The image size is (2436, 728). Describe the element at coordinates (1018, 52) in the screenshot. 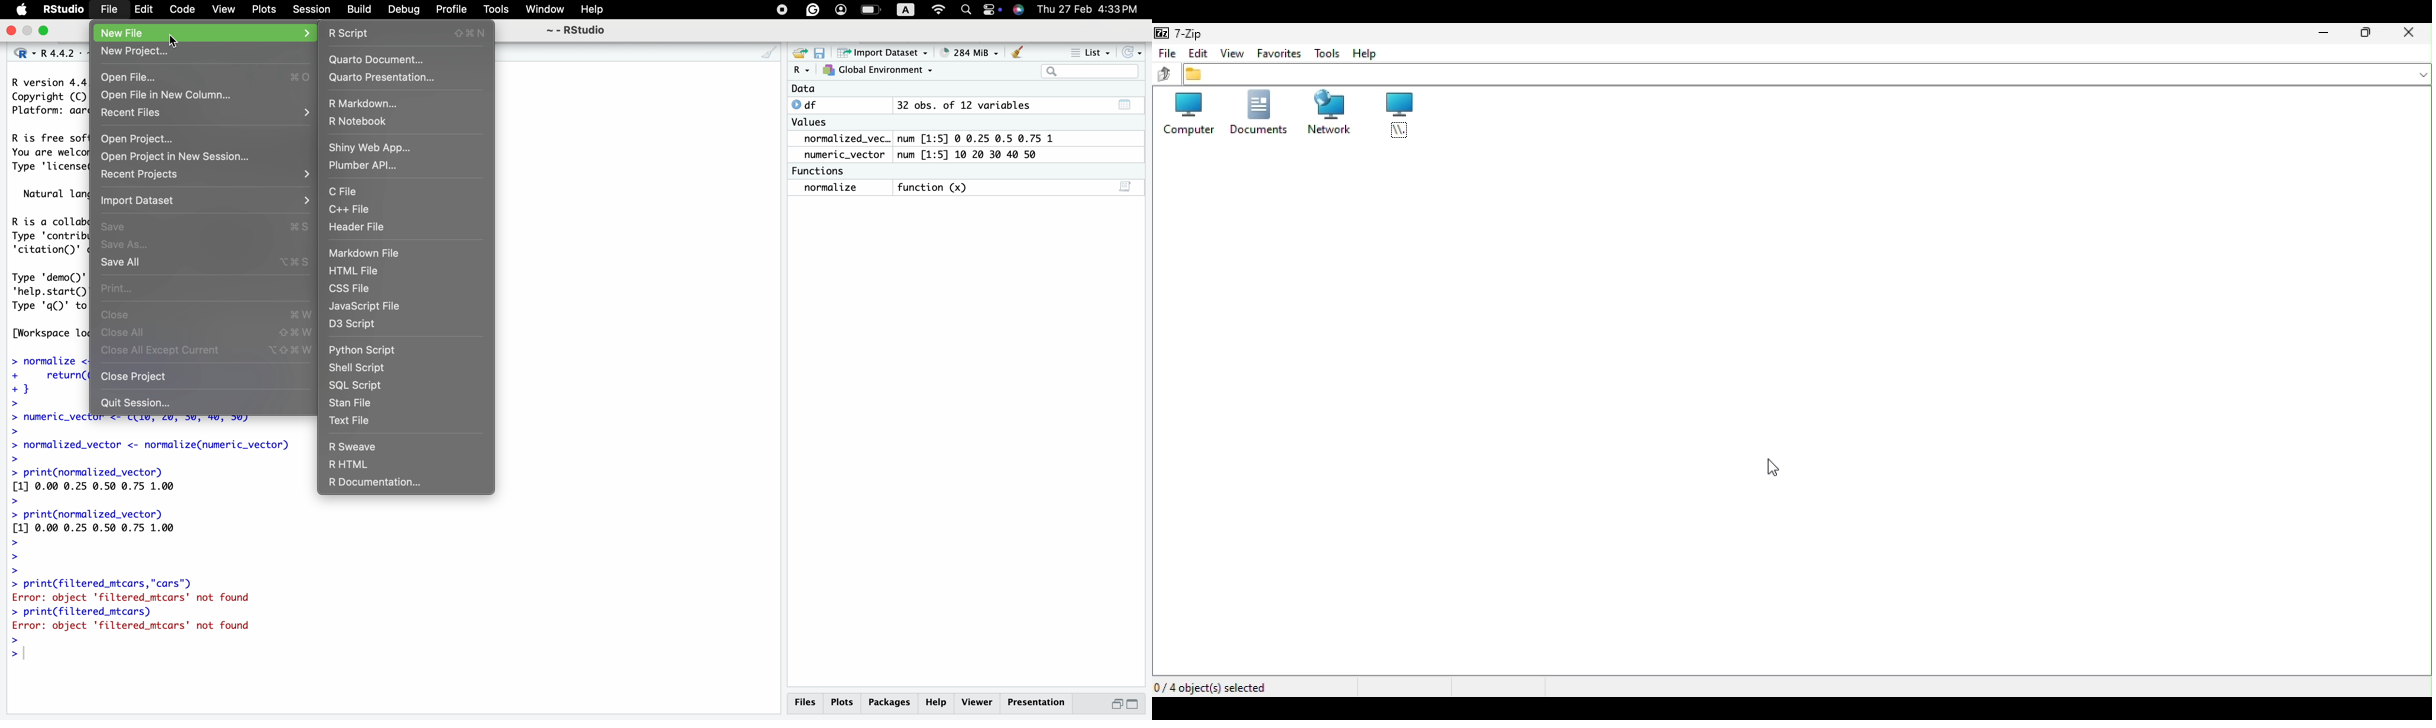

I see `CLEAN UP` at that location.